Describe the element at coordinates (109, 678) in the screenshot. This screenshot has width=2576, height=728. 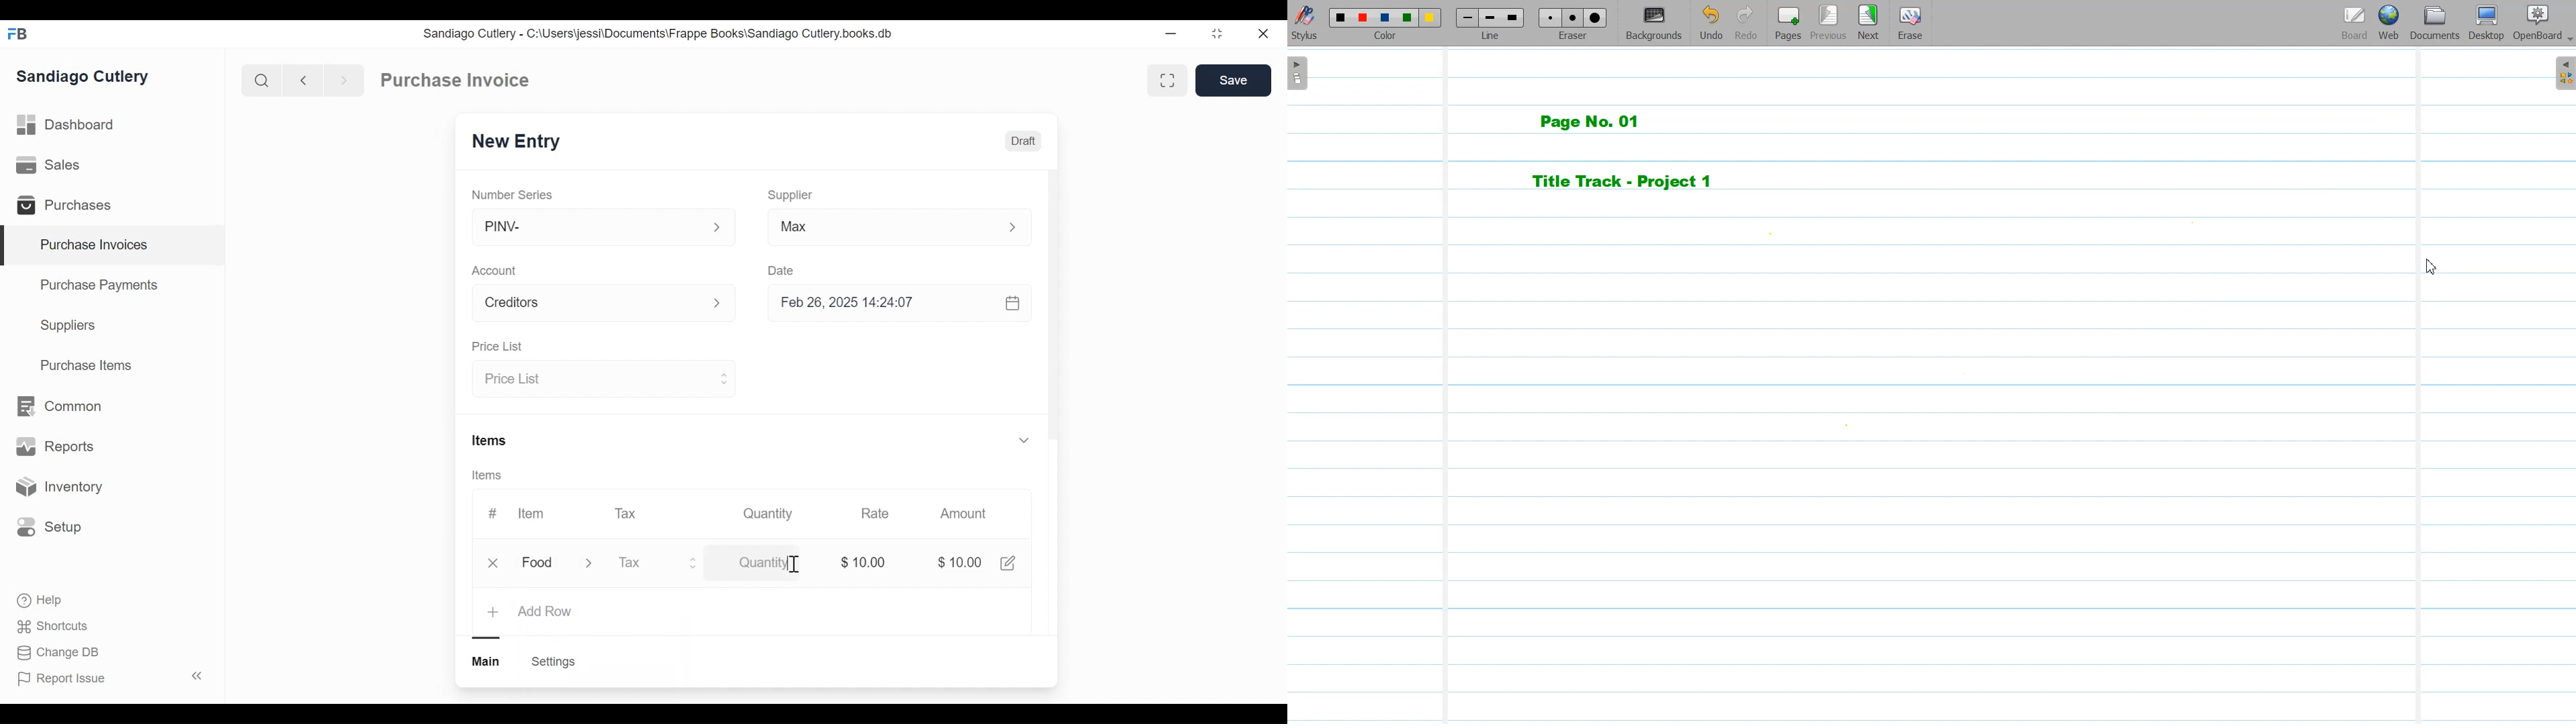
I see `Report Issue` at that location.